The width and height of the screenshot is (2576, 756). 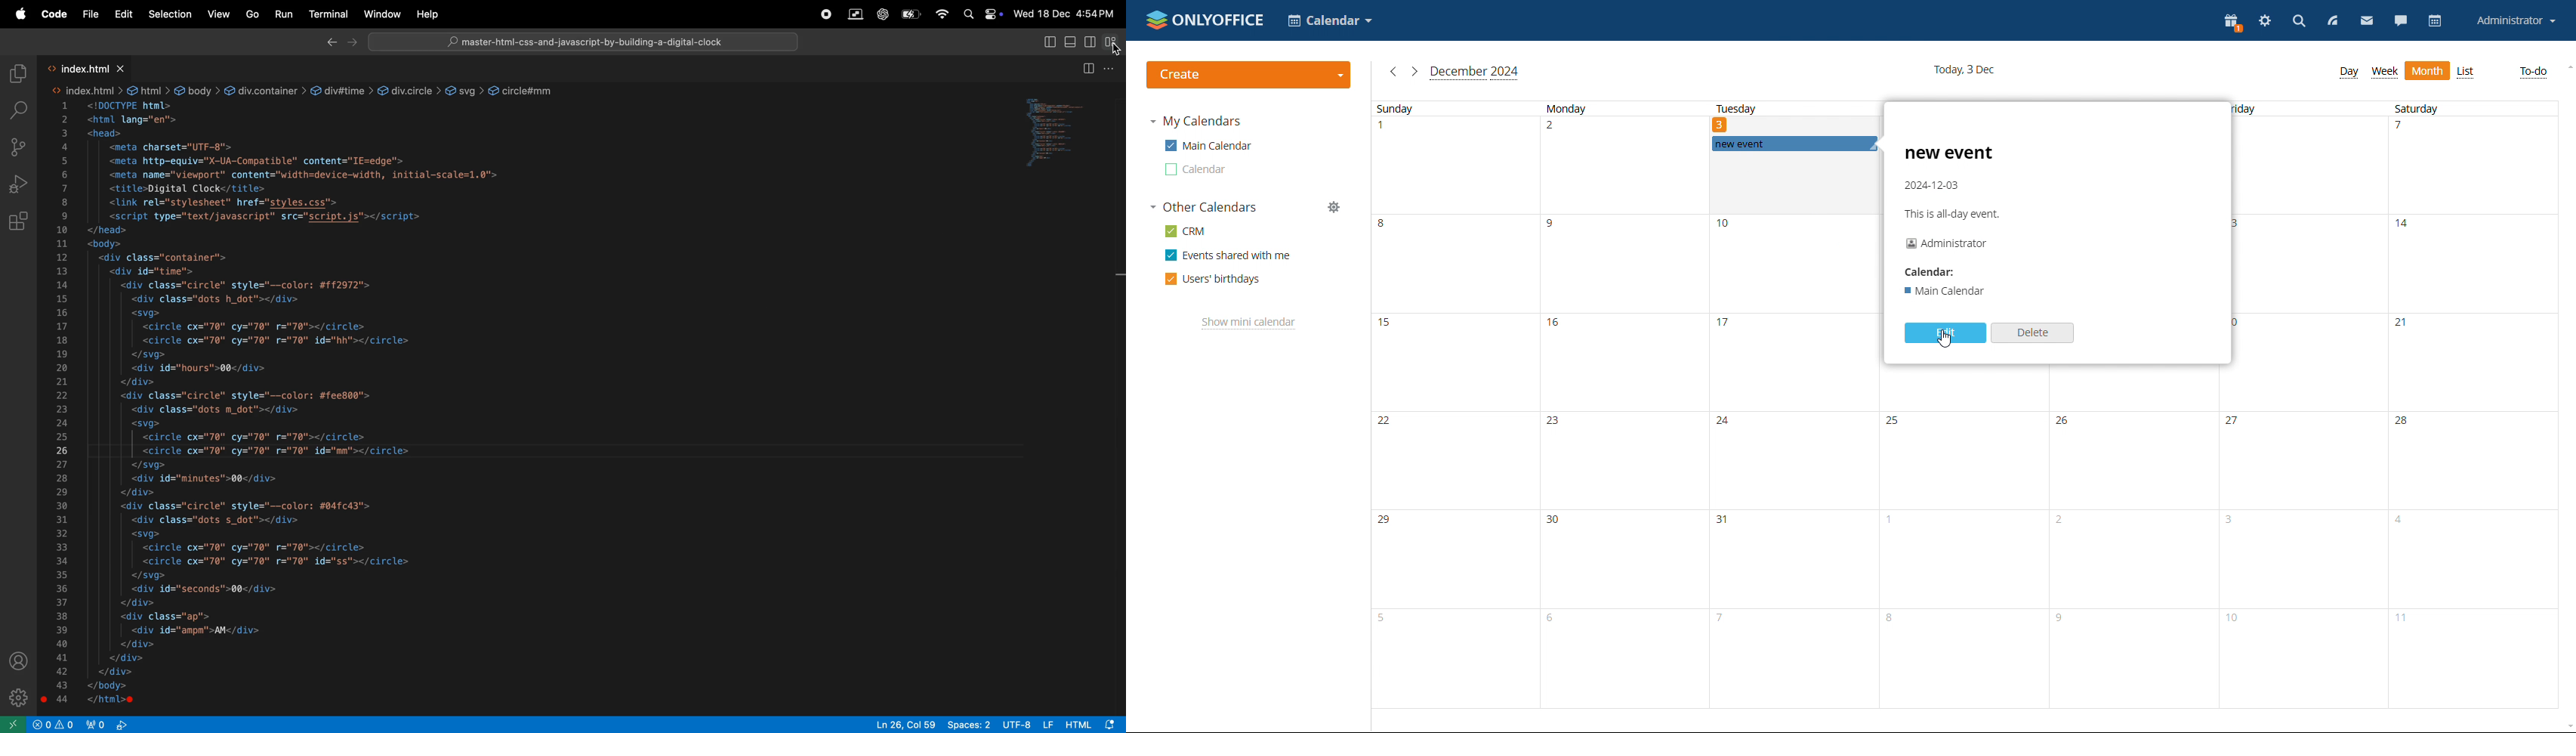 I want to click on Window, so click(x=380, y=14).